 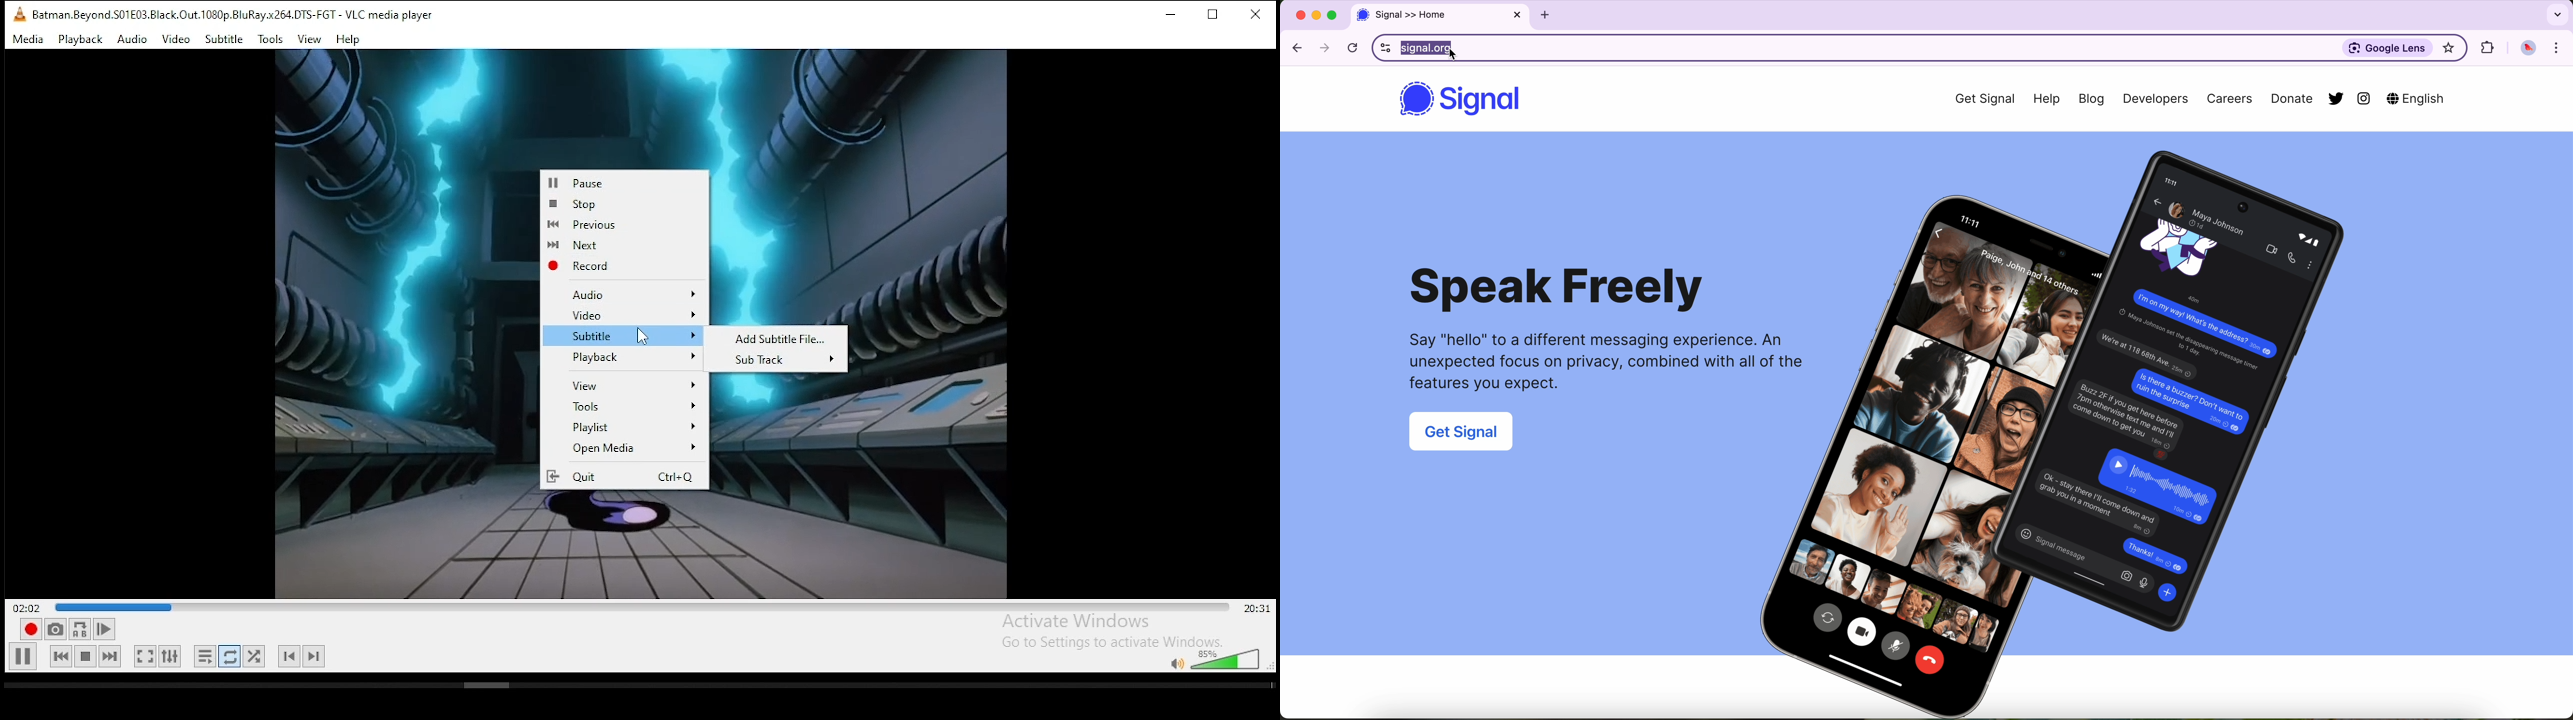 I want to click on help, so click(x=349, y=40).